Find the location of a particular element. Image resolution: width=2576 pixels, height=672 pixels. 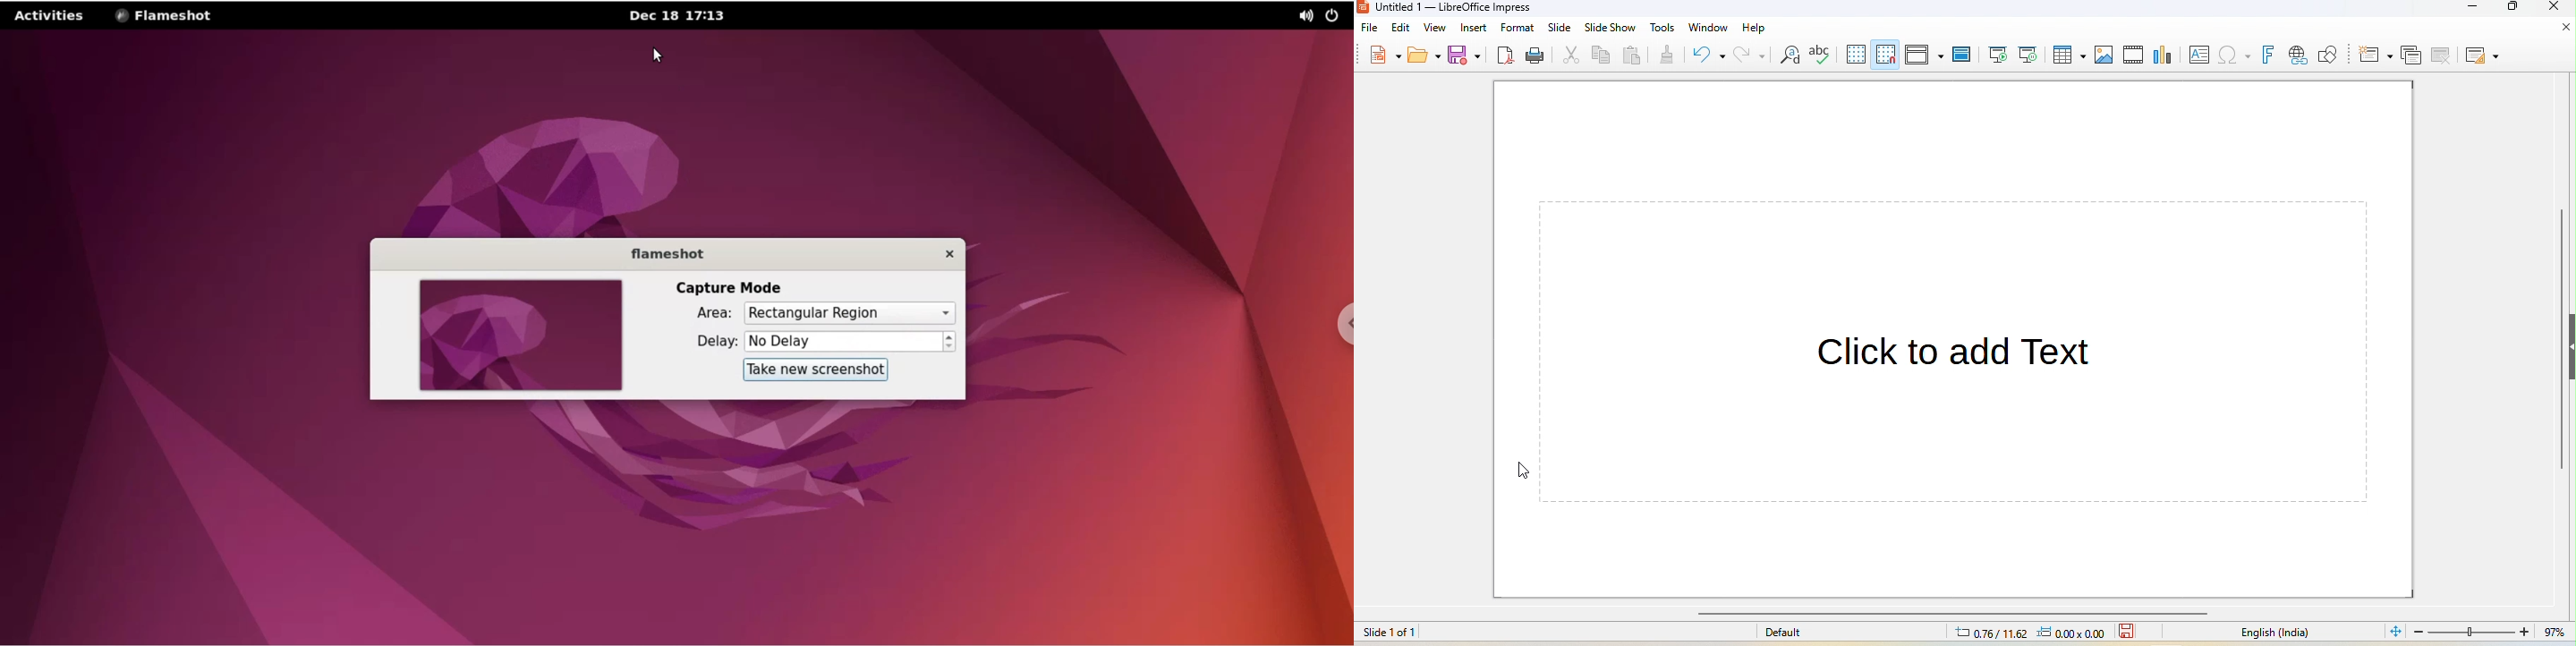

horizontal scroll bar is located at coordinates (1951, 614).